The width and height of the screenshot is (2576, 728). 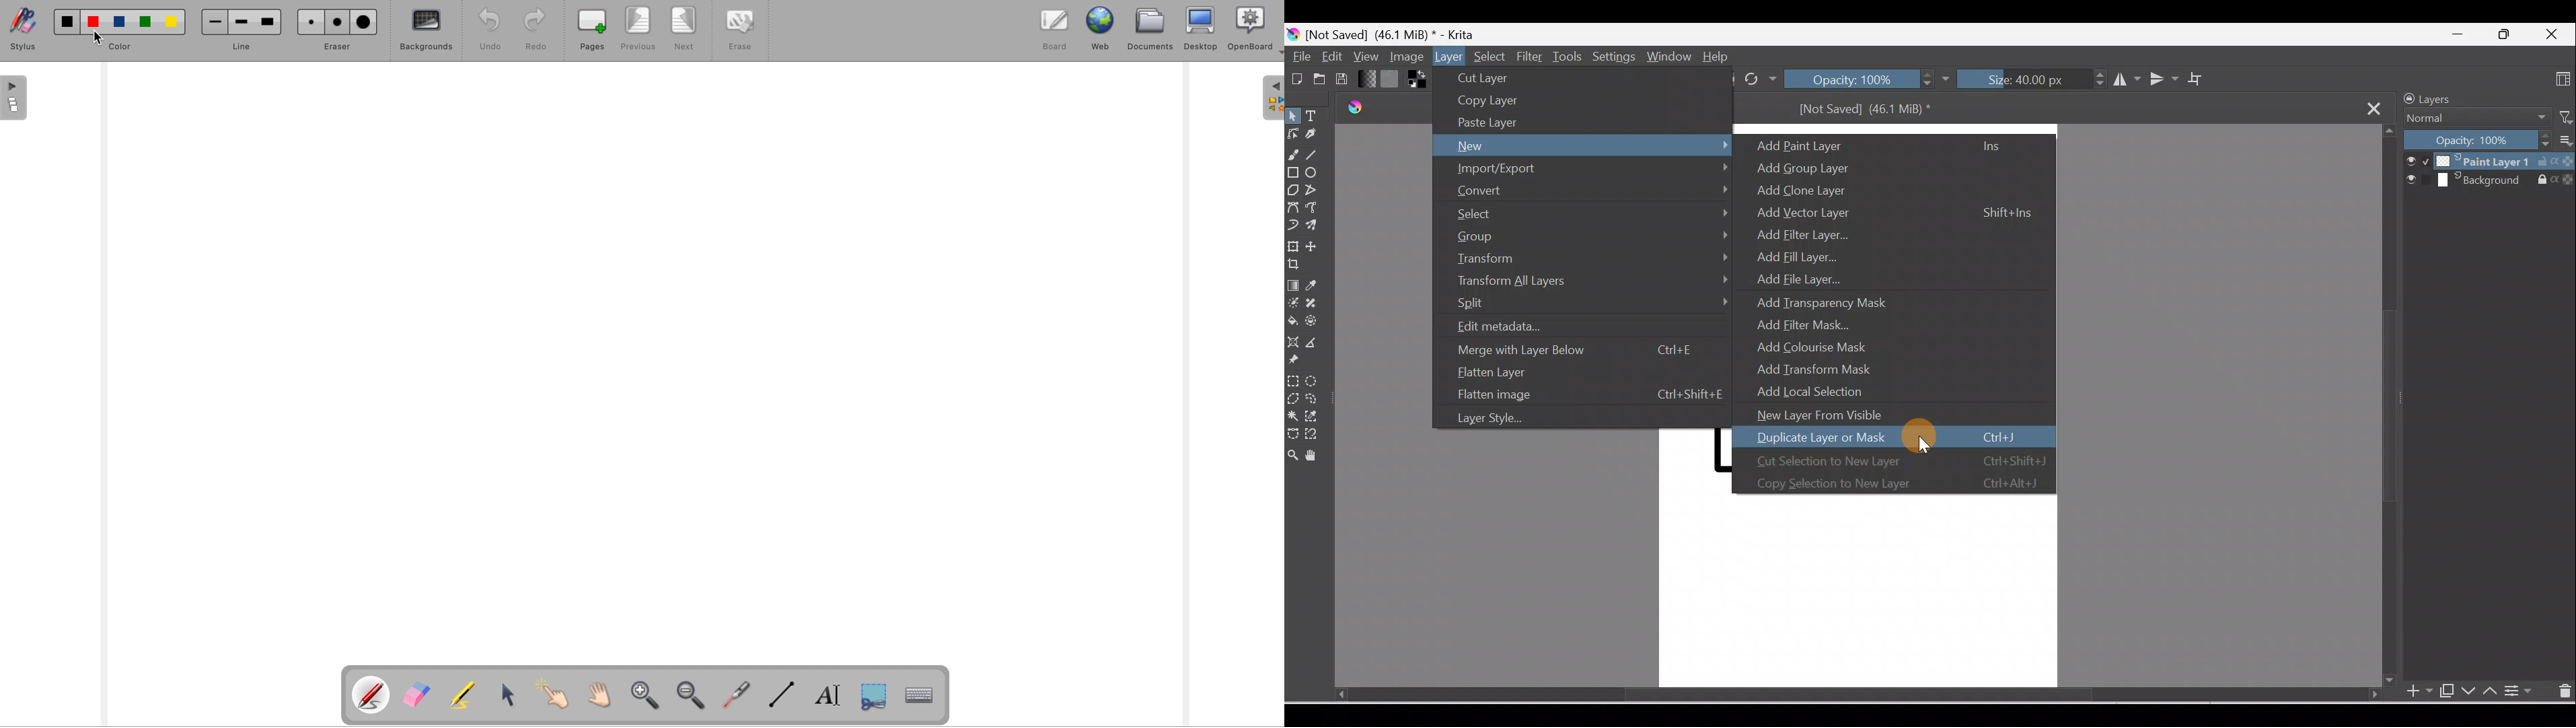 What do you see at coordinates (2504, 34) in the screenshot?
I see `Maximize` at bounding box center [2504, 34].